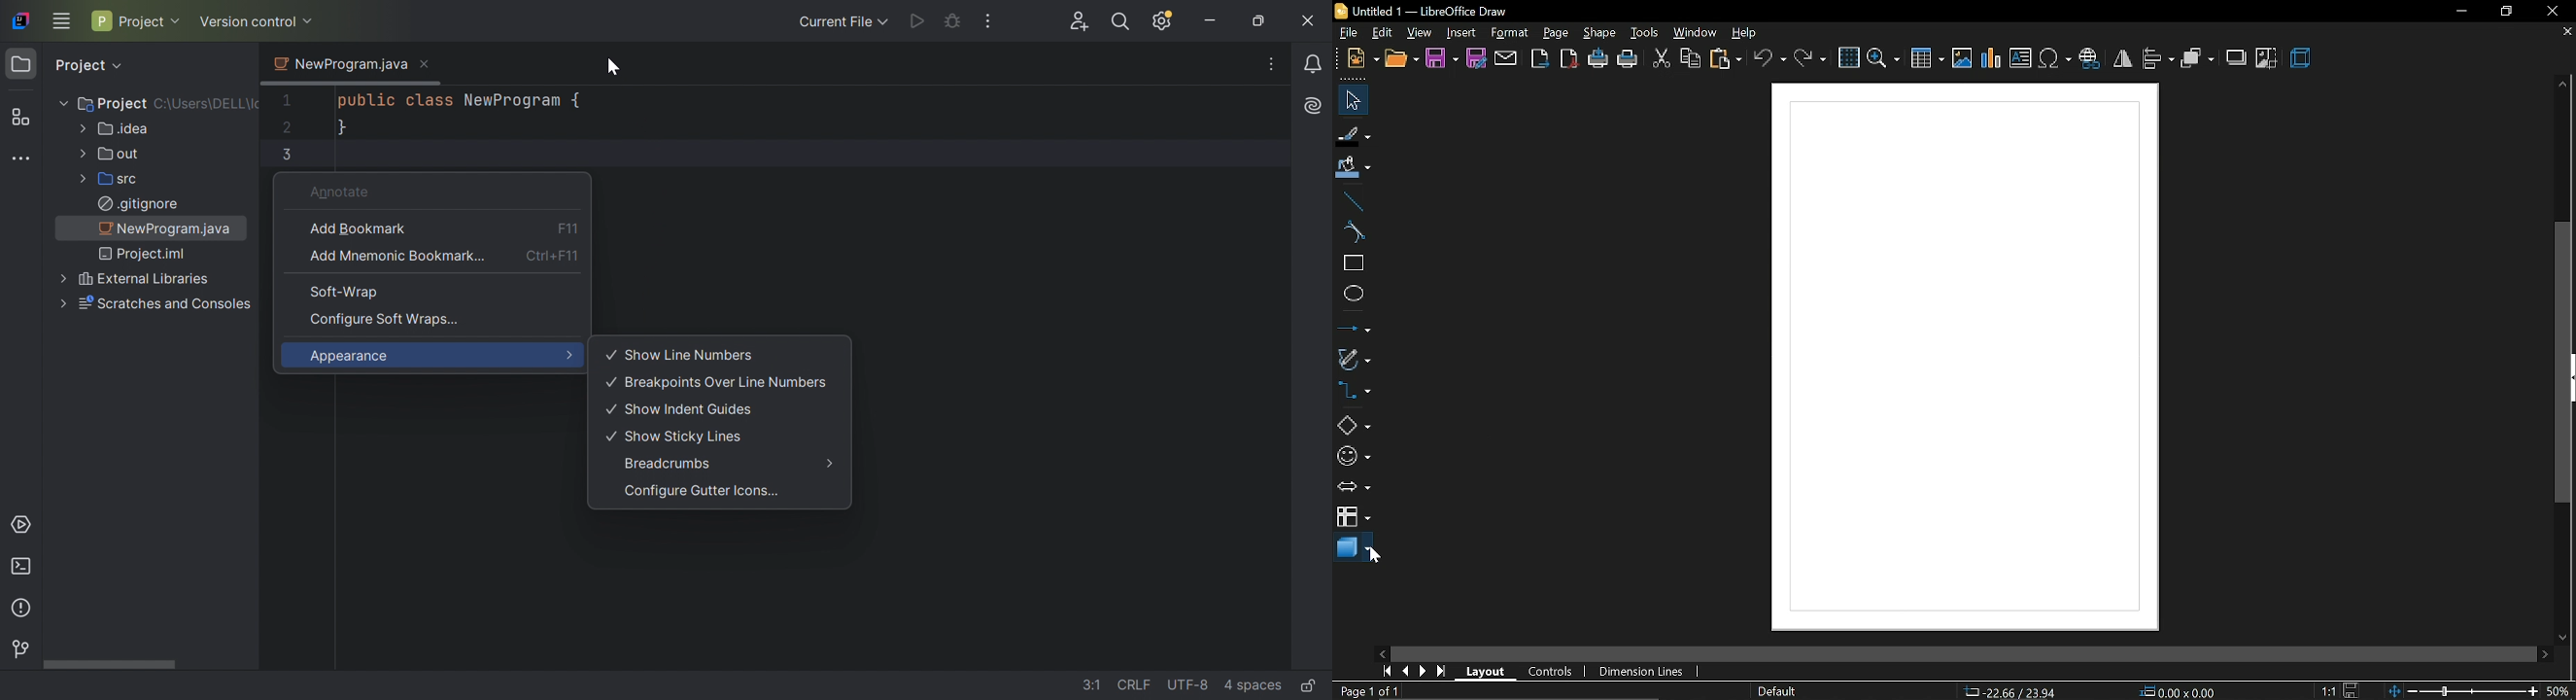 Image resolution: width=2576 pixels, height=700 pixels. What do you see at coordinates (2054, 58) in the screenshot?
I see `insert symbol` at bounding box center [2054, 58].